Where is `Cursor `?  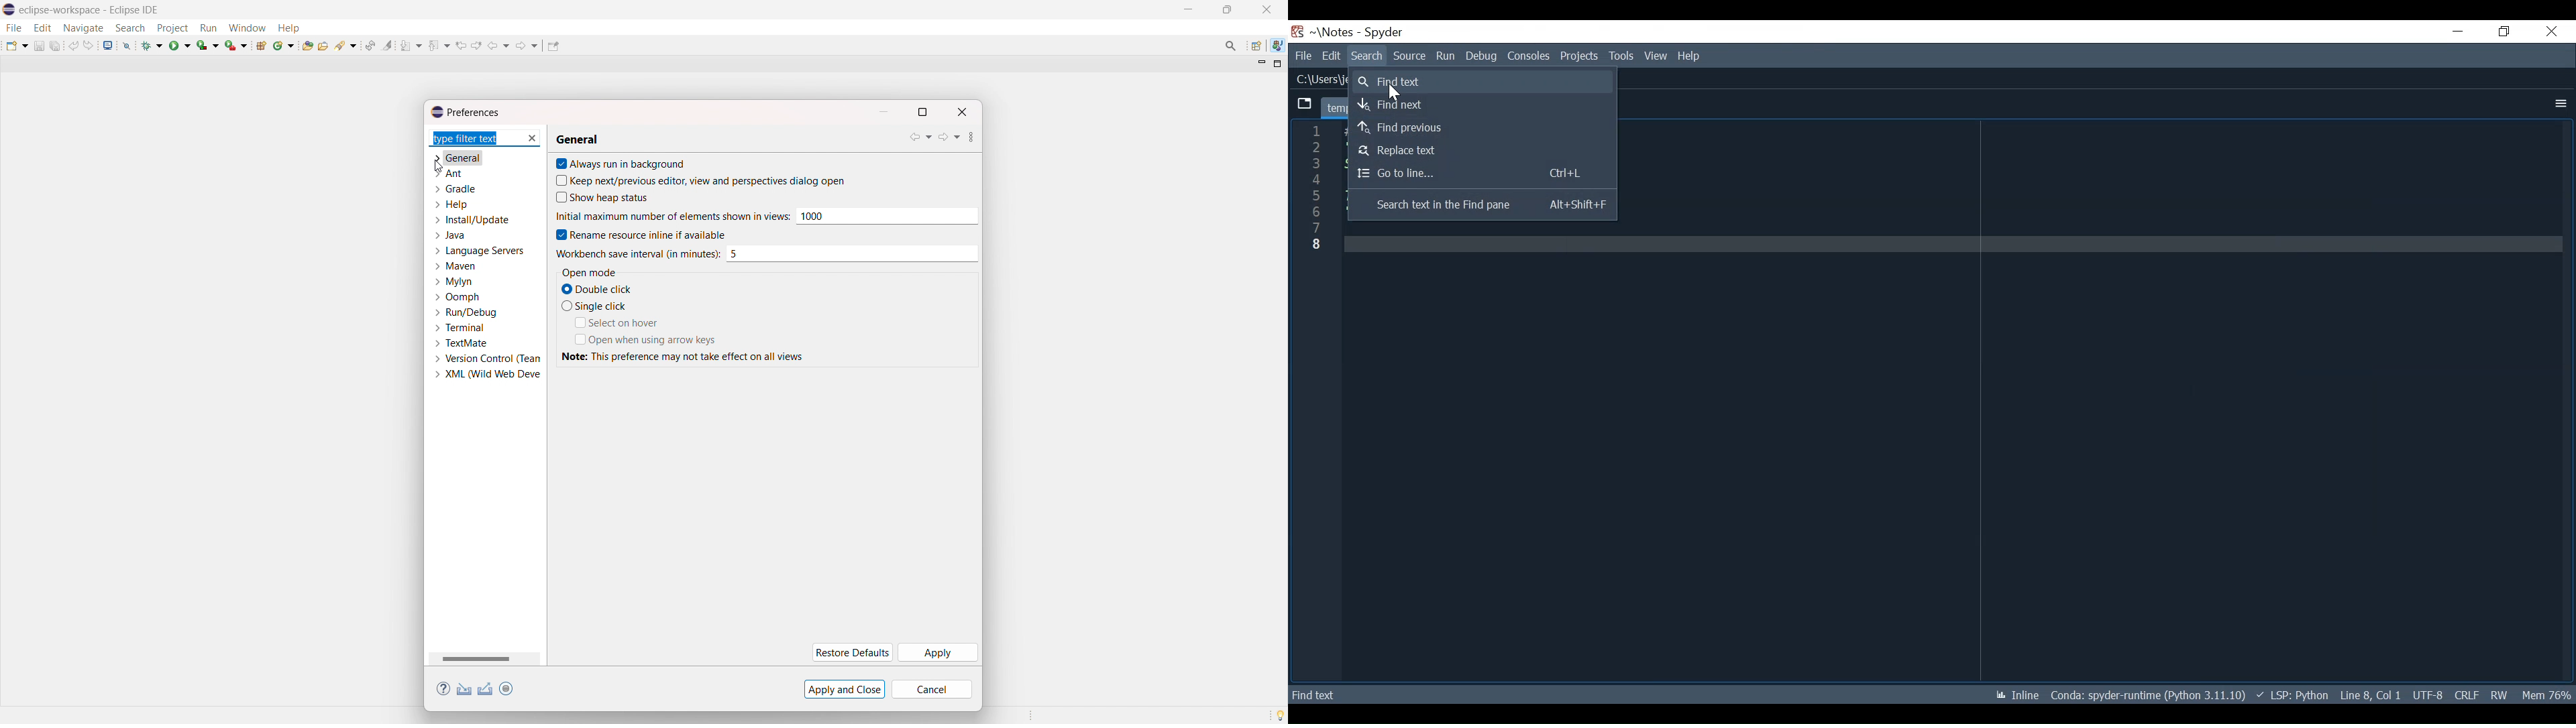
Cursor  is located at coordinates (1388, 93).